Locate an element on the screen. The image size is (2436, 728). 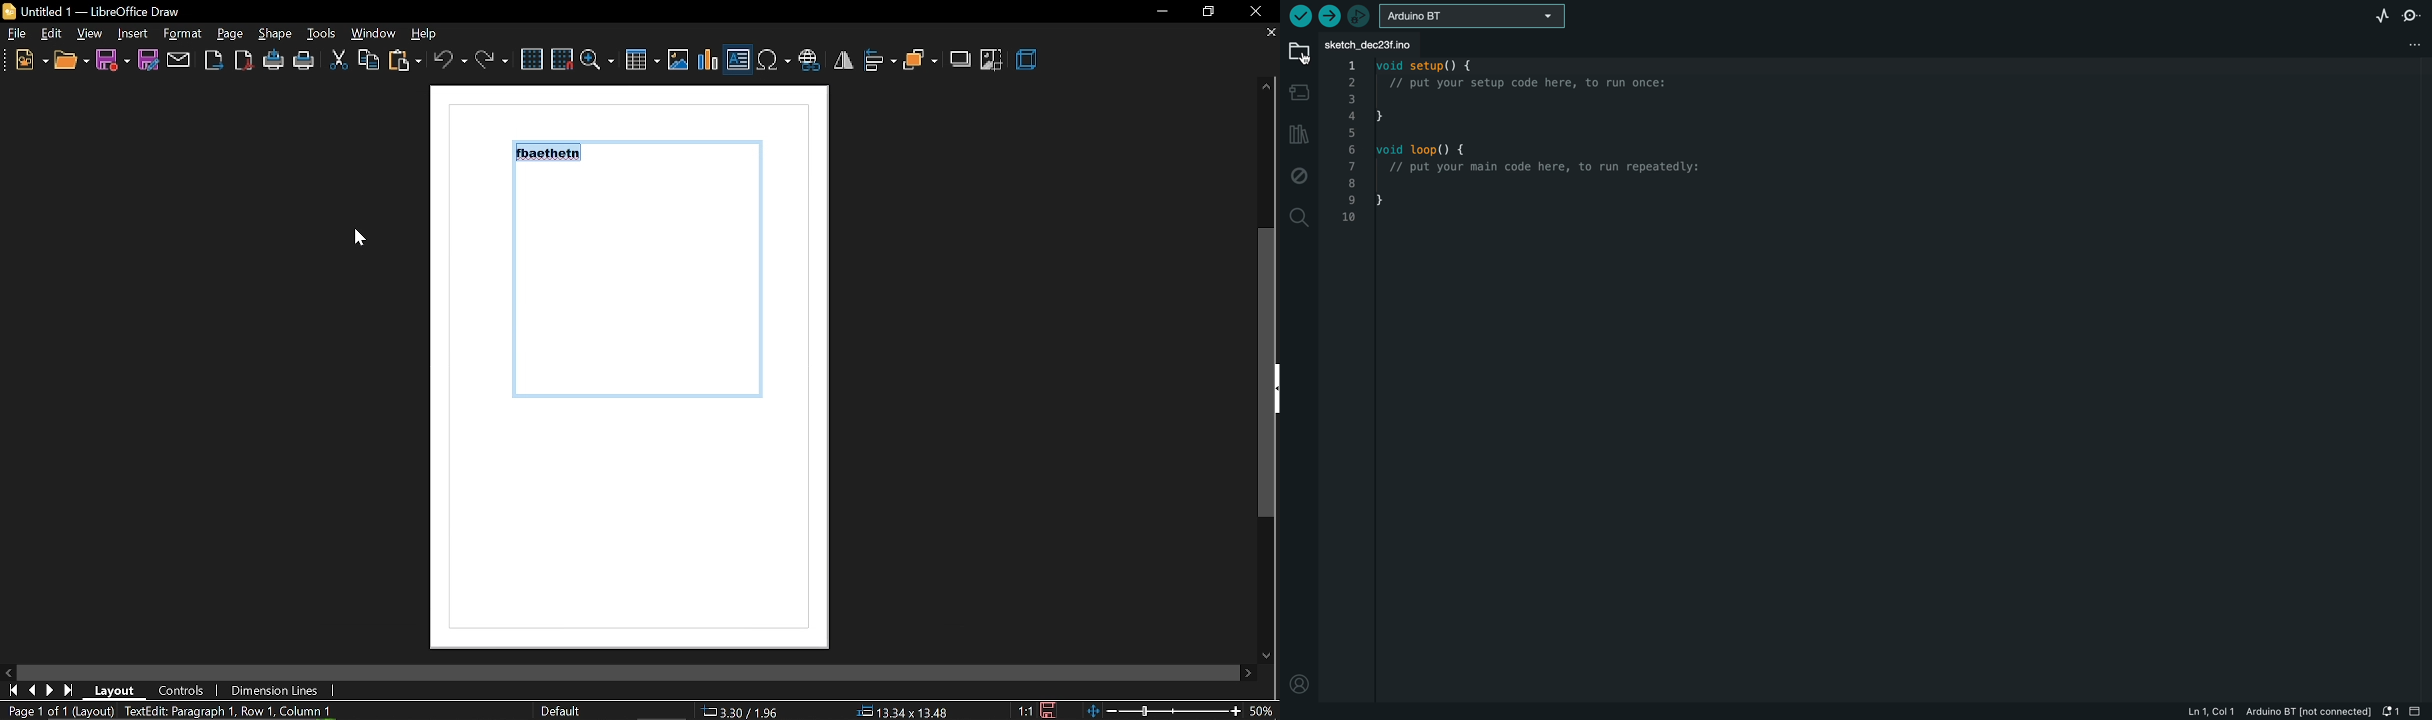
new is located at coordinates (30, 60).